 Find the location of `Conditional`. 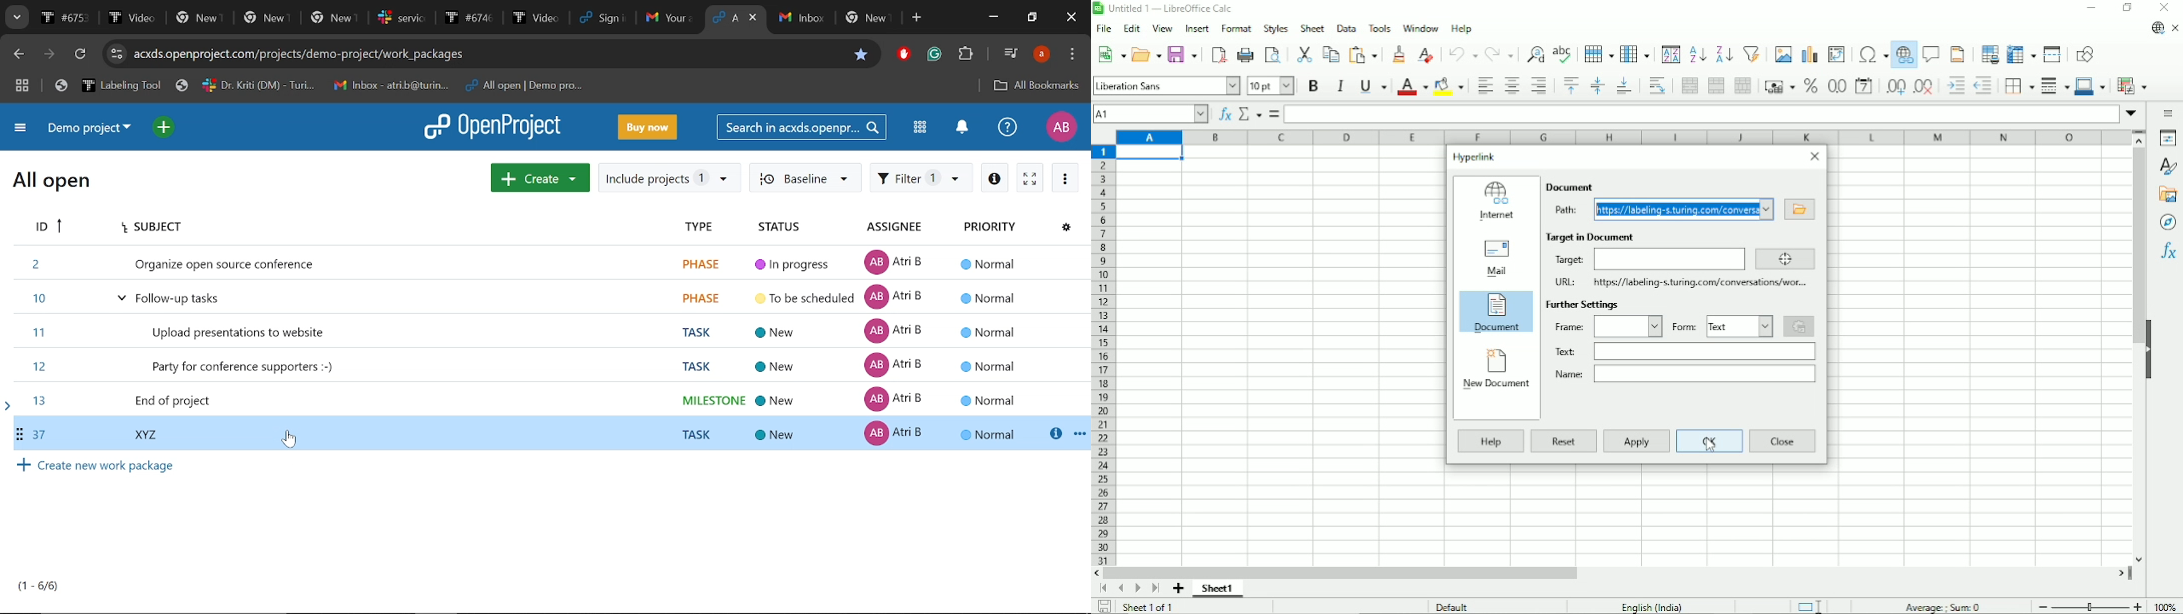

Conditional is located at coordinates (2133, 85).